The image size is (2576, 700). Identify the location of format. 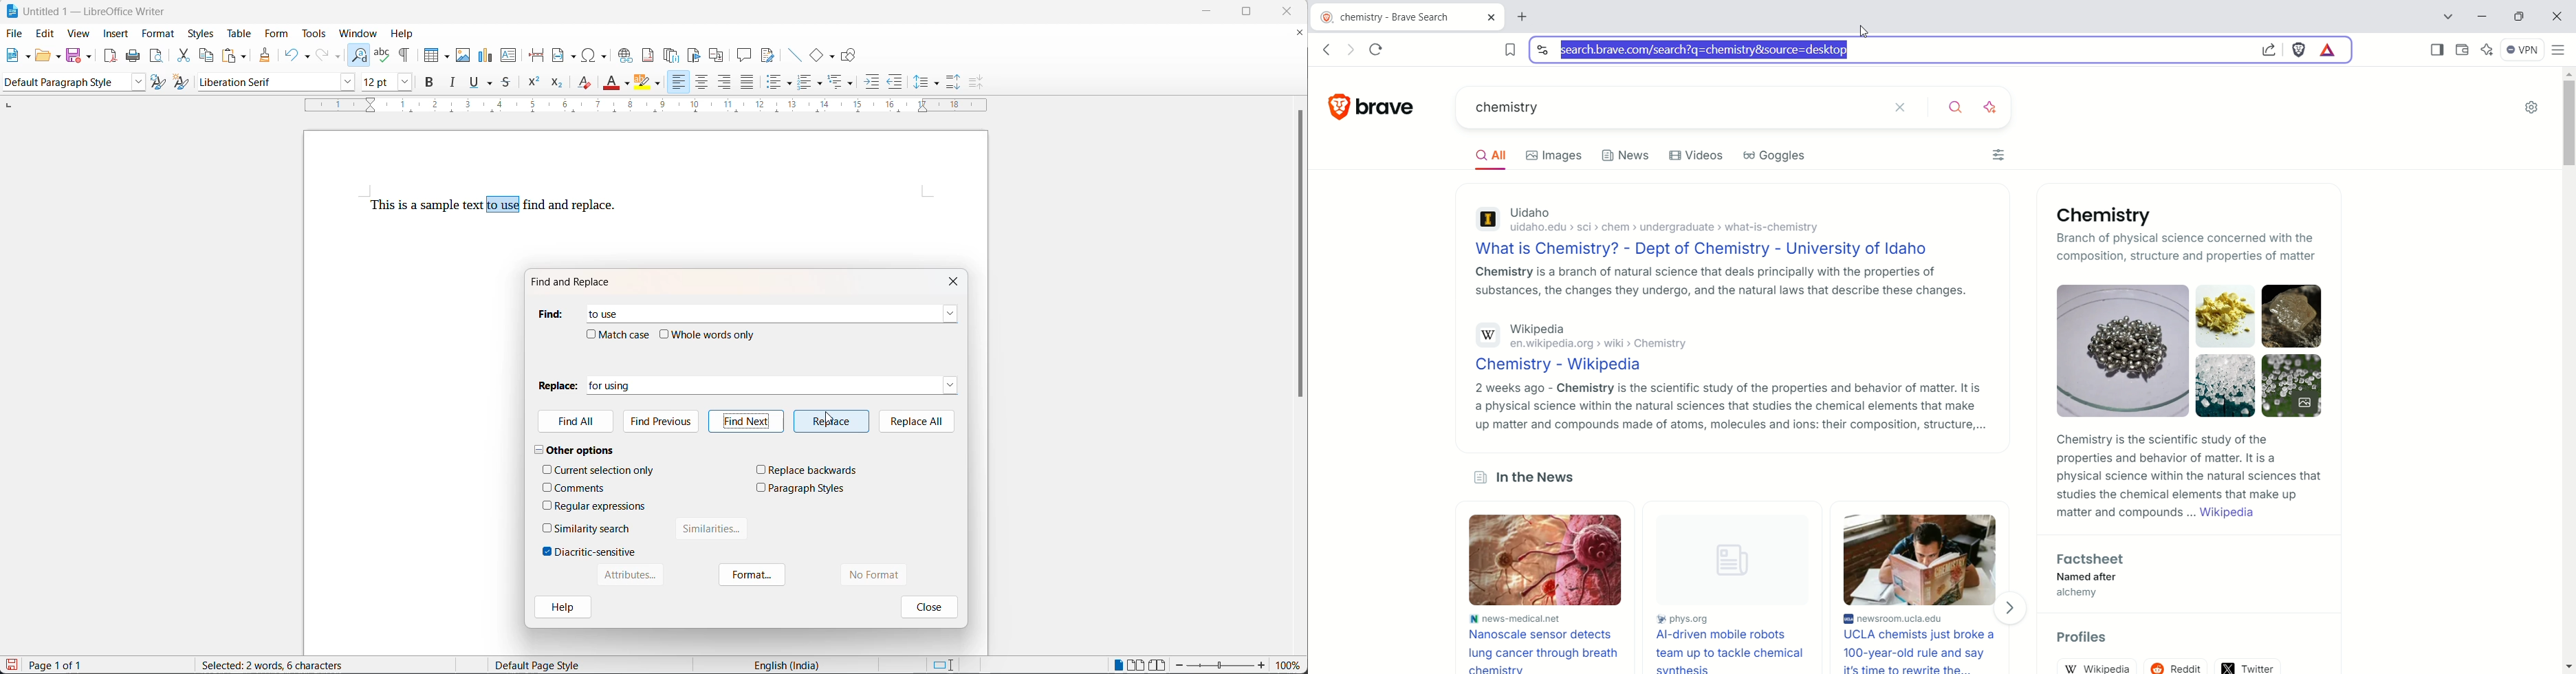
(753, 576).